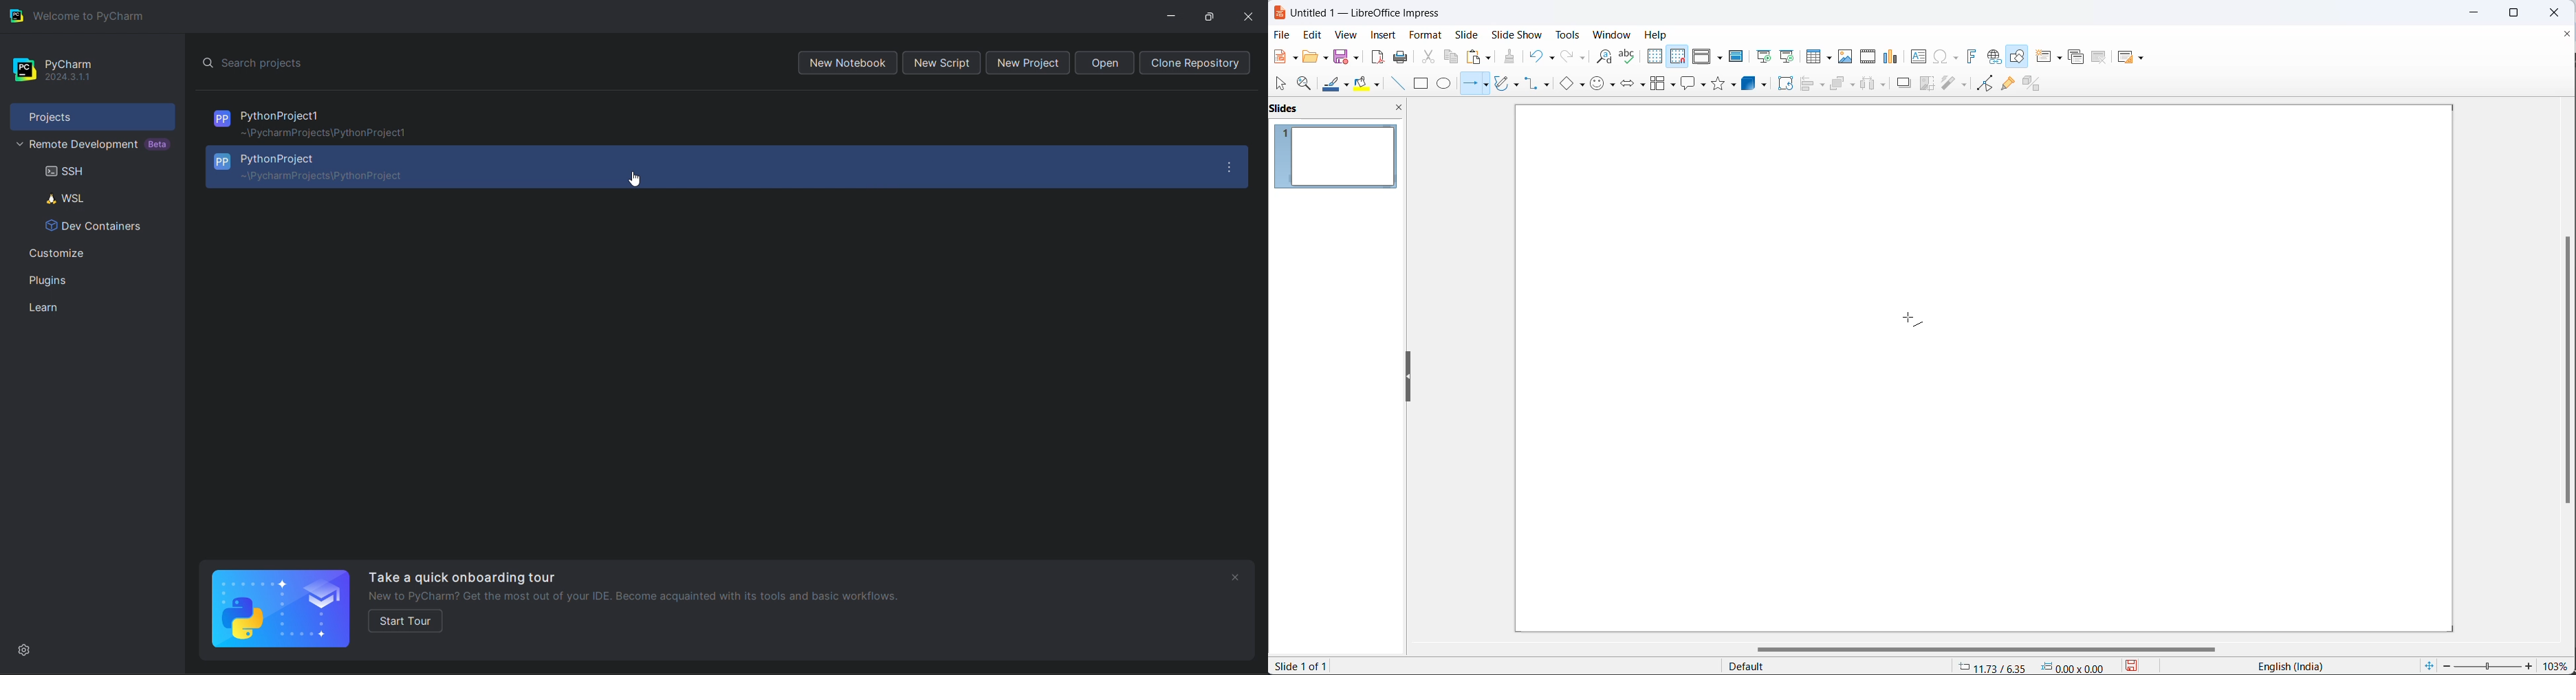  What do you see at coordinates (1309, 667) in the screenshot?
I see `slide 1 of 1` at bounding box center [1309, 667].